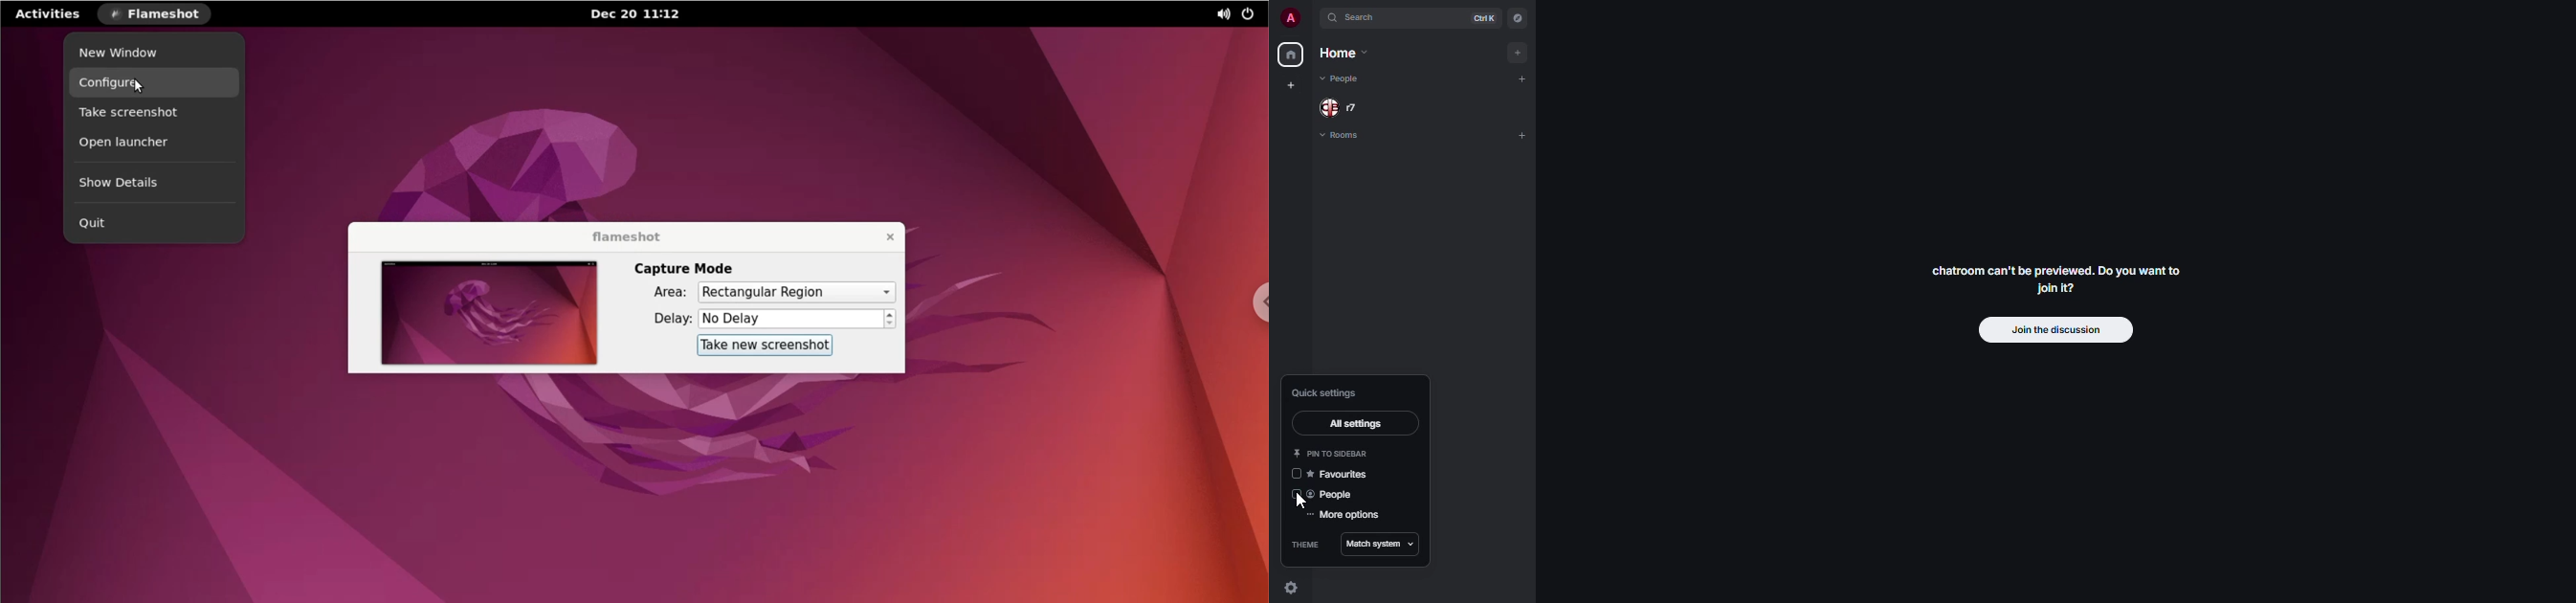 The width and height of the screenshot is (2576, 616). What do you see at coordinates (1365, 20) in the screenshot?
I see `search` at bounding box center [1365, 20].